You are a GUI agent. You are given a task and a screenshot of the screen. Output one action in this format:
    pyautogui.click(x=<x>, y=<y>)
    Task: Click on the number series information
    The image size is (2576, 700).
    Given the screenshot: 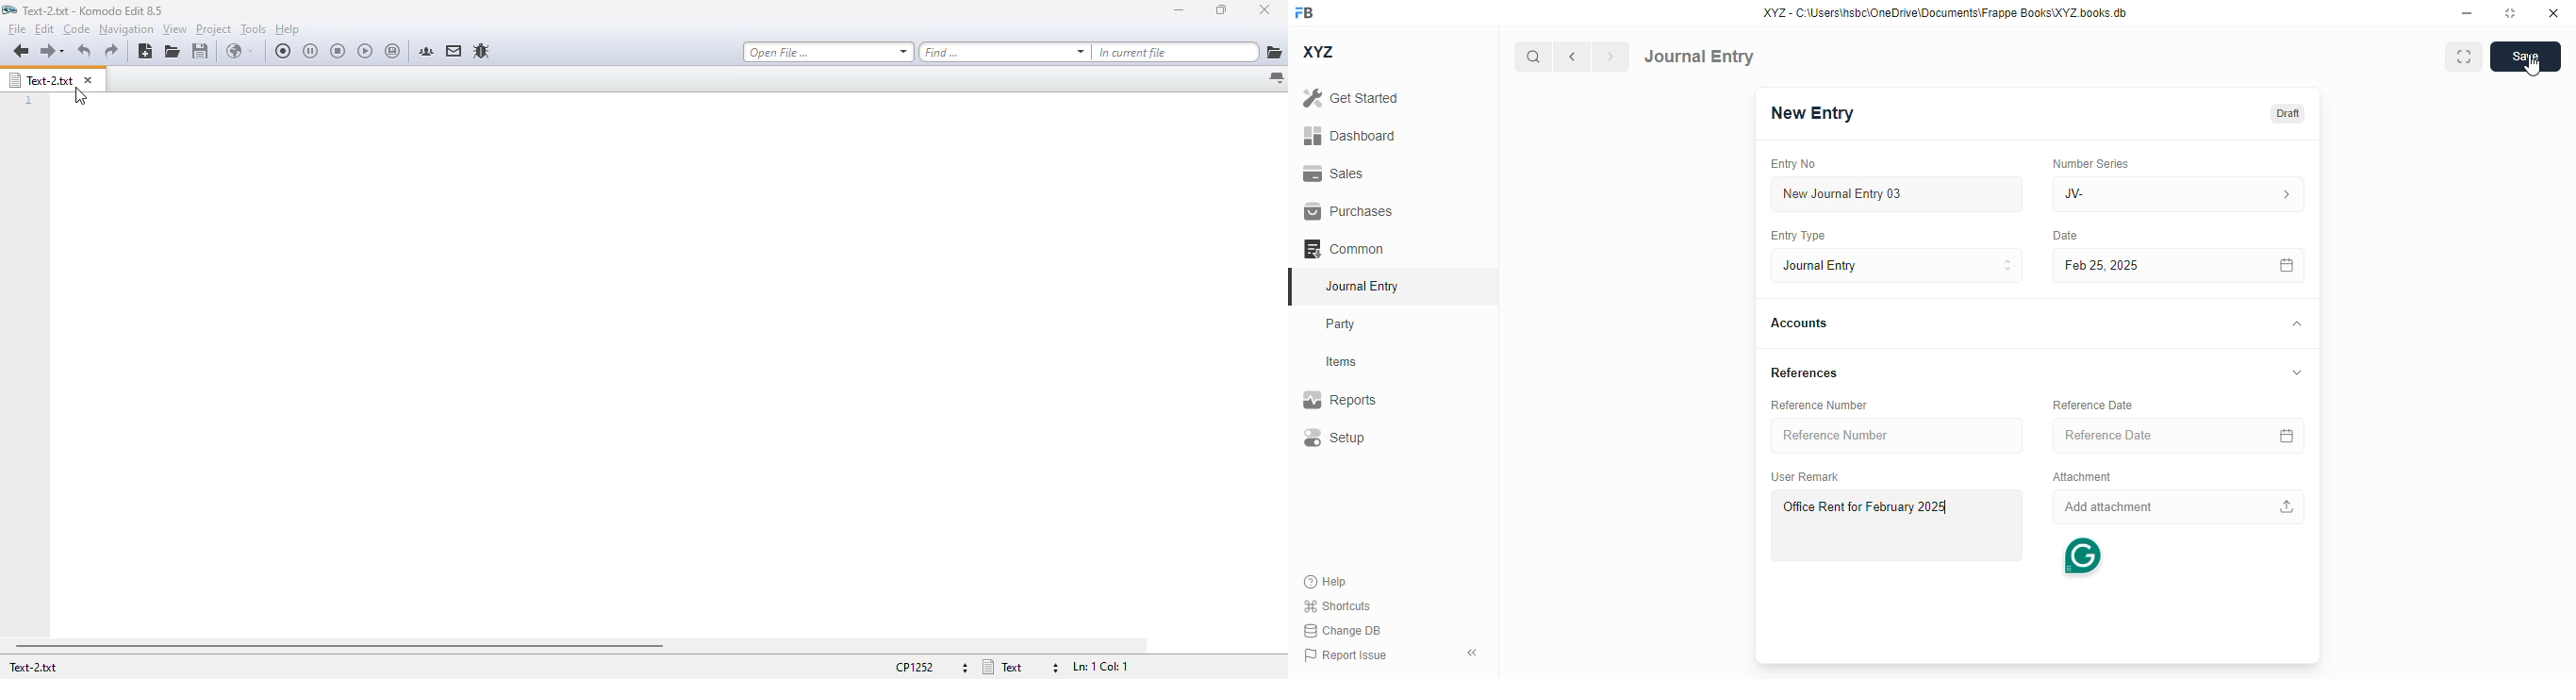 What is the action you would take?
    pyautogui.click(x=2289, y=195)
    